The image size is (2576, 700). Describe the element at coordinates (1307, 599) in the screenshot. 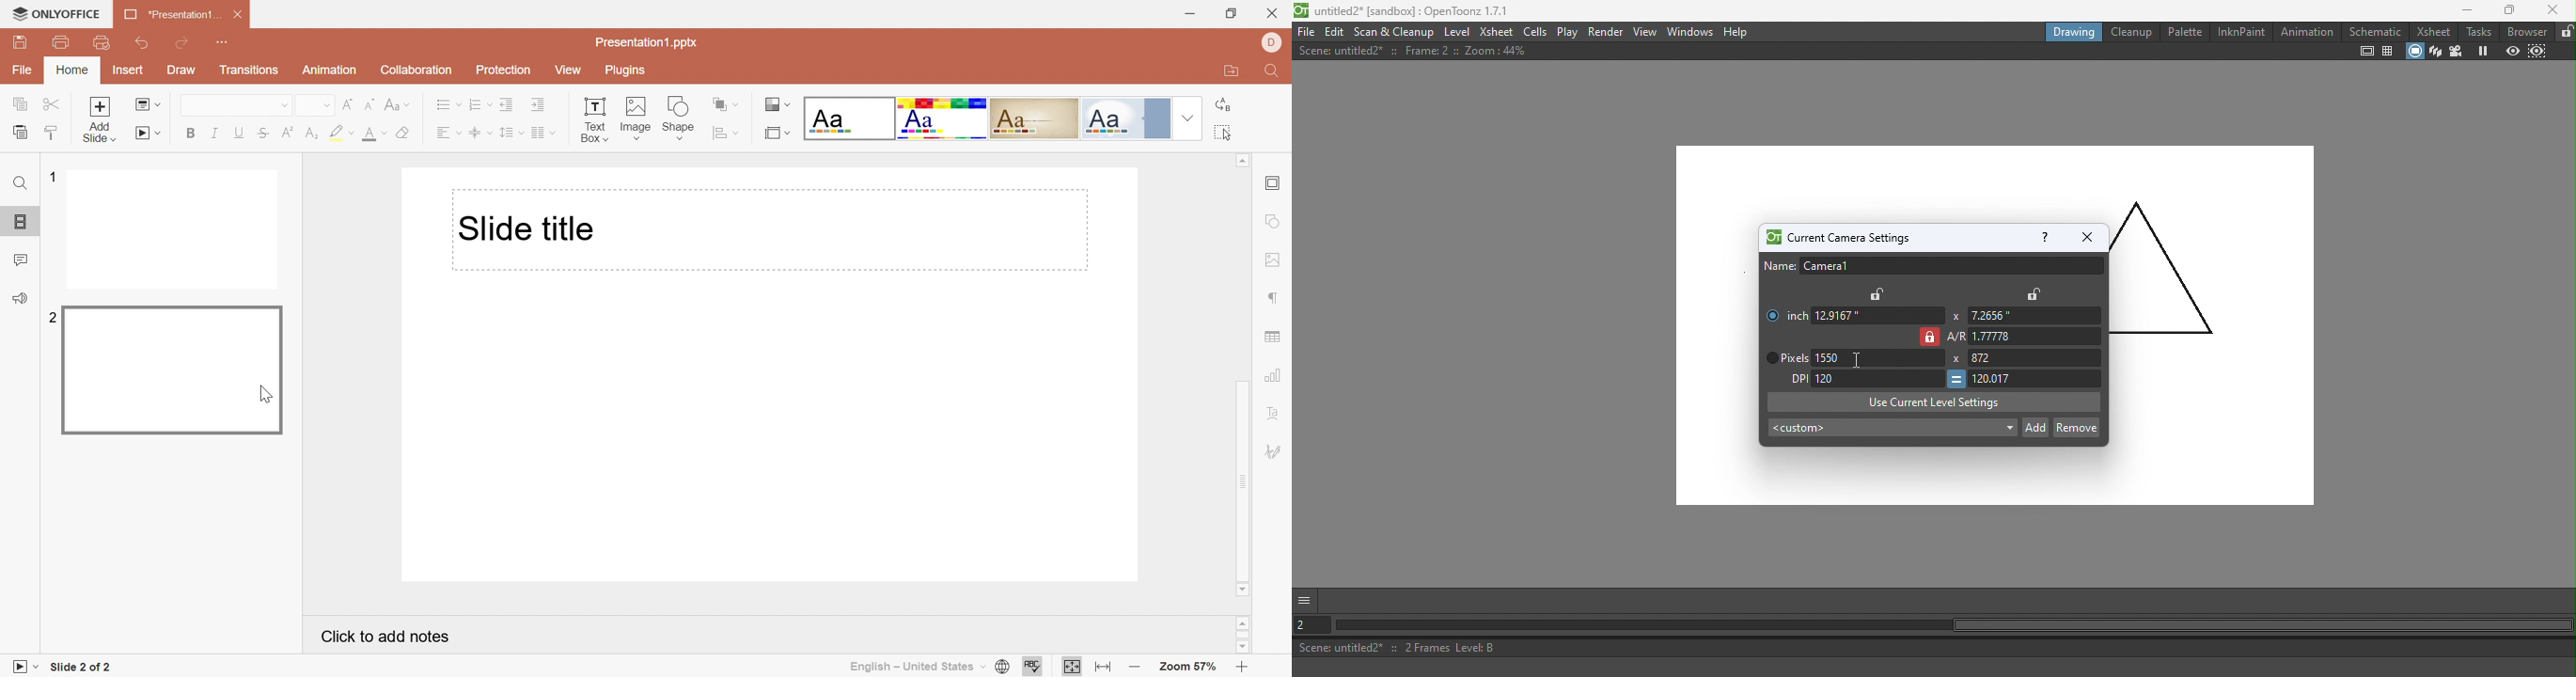

I see `More options` at that location.